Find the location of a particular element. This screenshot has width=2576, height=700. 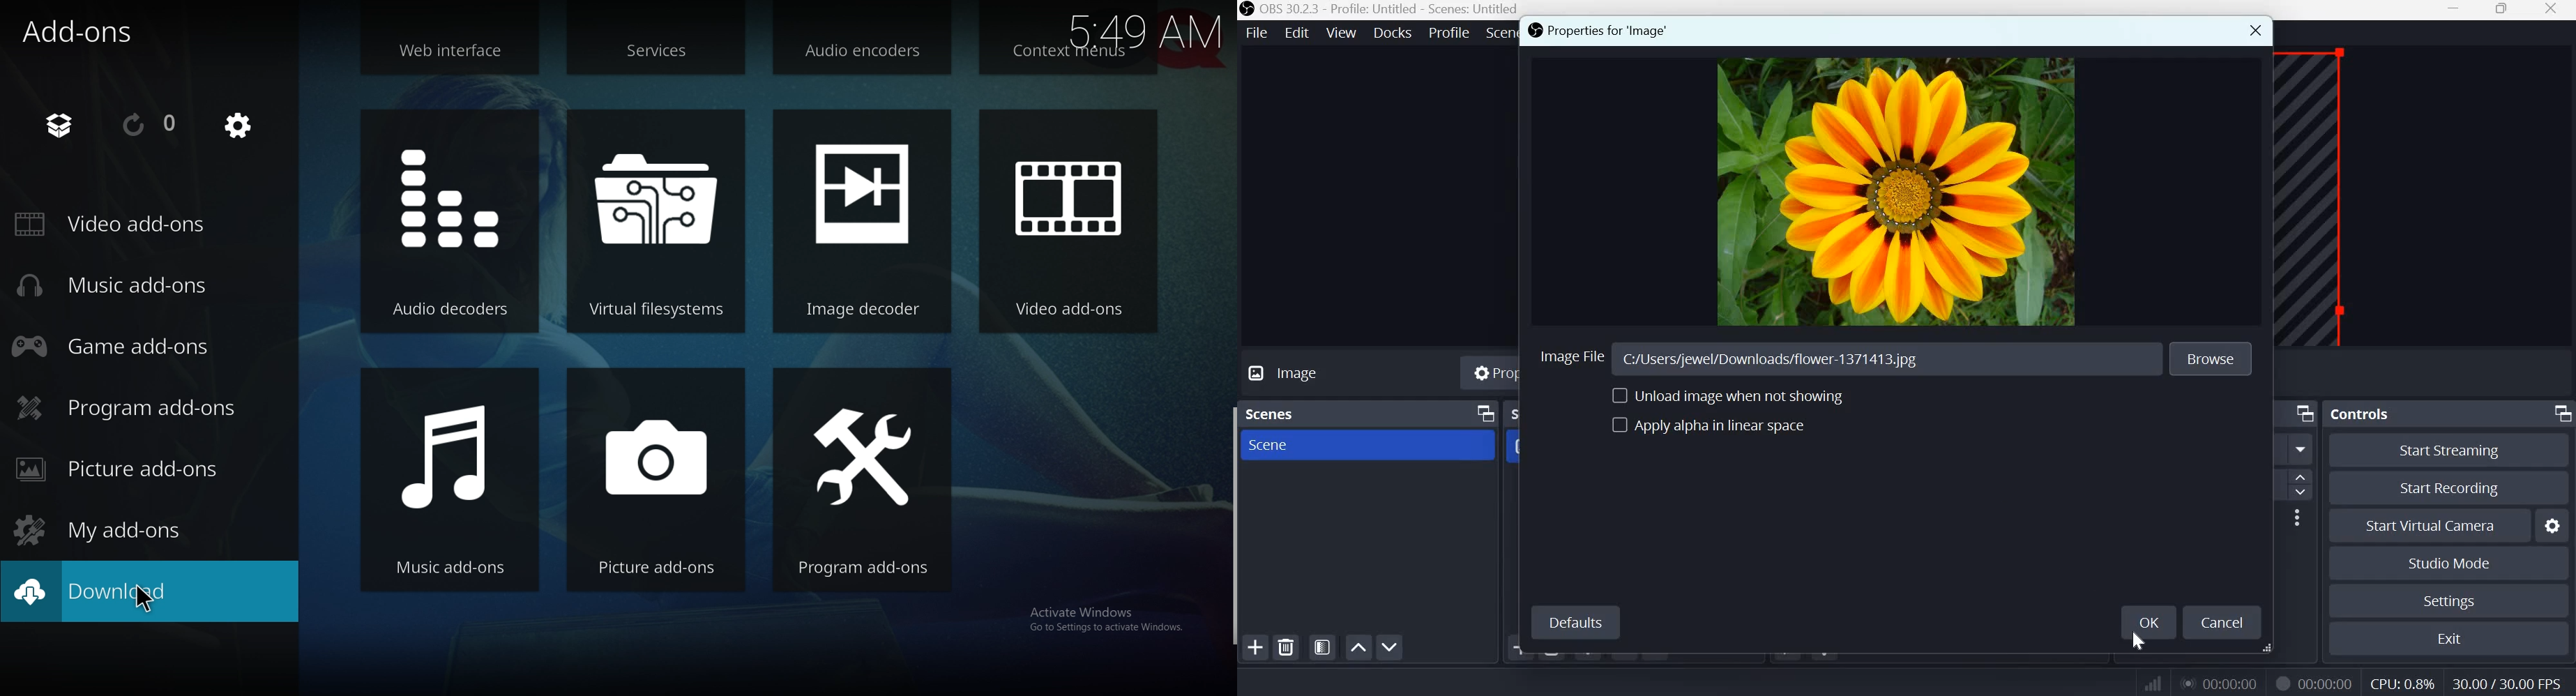

image file is located at coordinates (1573, 357).